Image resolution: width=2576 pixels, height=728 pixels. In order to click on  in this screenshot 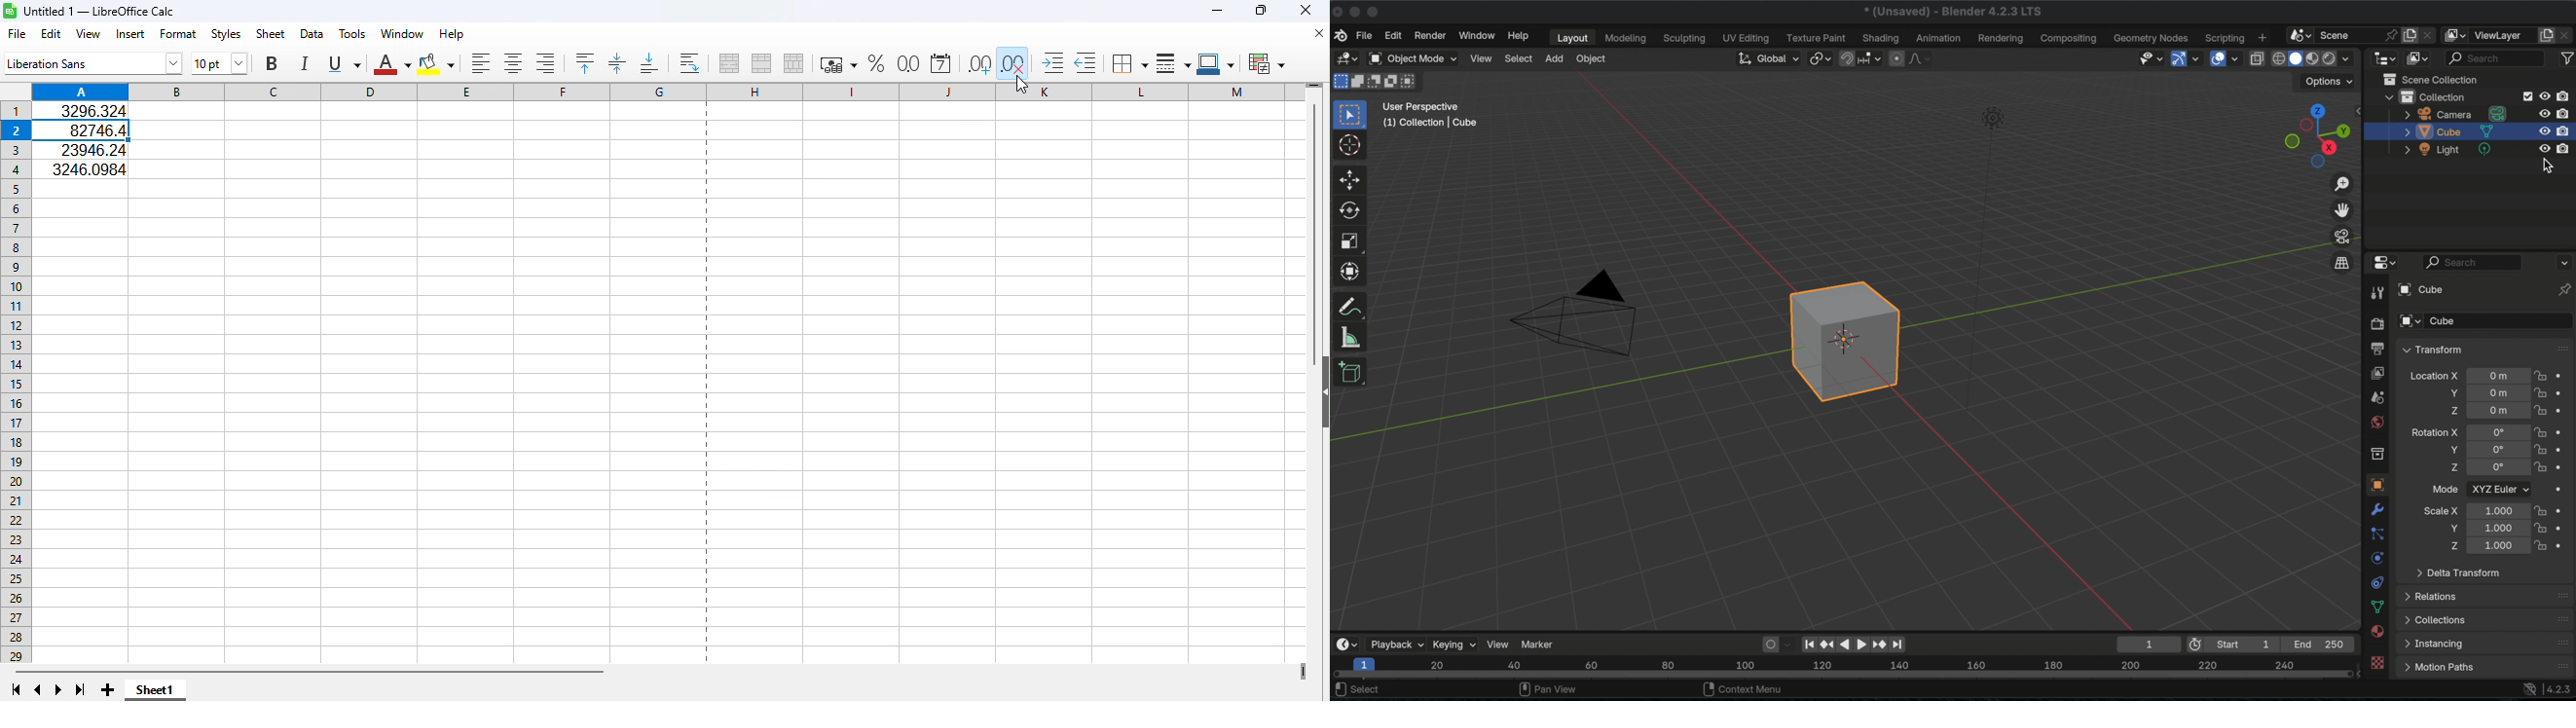, I will do `click(2385, 260)`.